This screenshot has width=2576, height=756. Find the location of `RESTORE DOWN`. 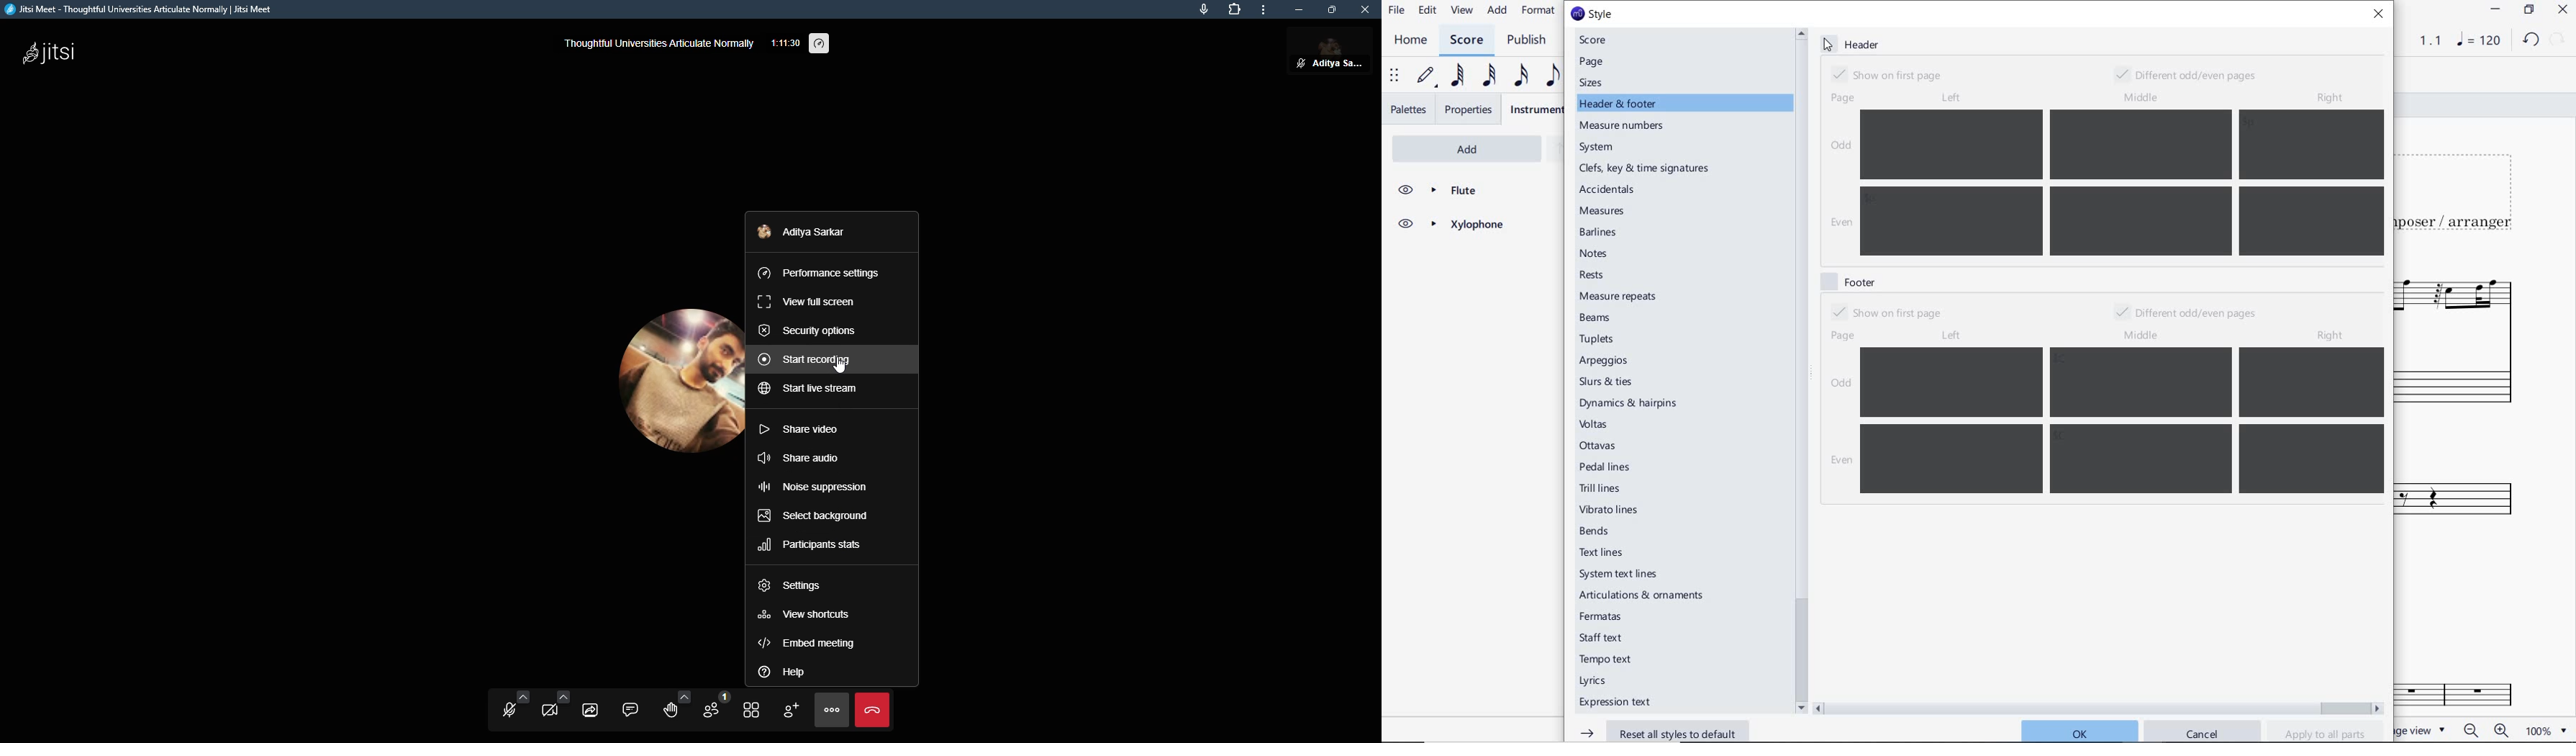

RESTORE DOWN is located at coordinates (2529, 10).